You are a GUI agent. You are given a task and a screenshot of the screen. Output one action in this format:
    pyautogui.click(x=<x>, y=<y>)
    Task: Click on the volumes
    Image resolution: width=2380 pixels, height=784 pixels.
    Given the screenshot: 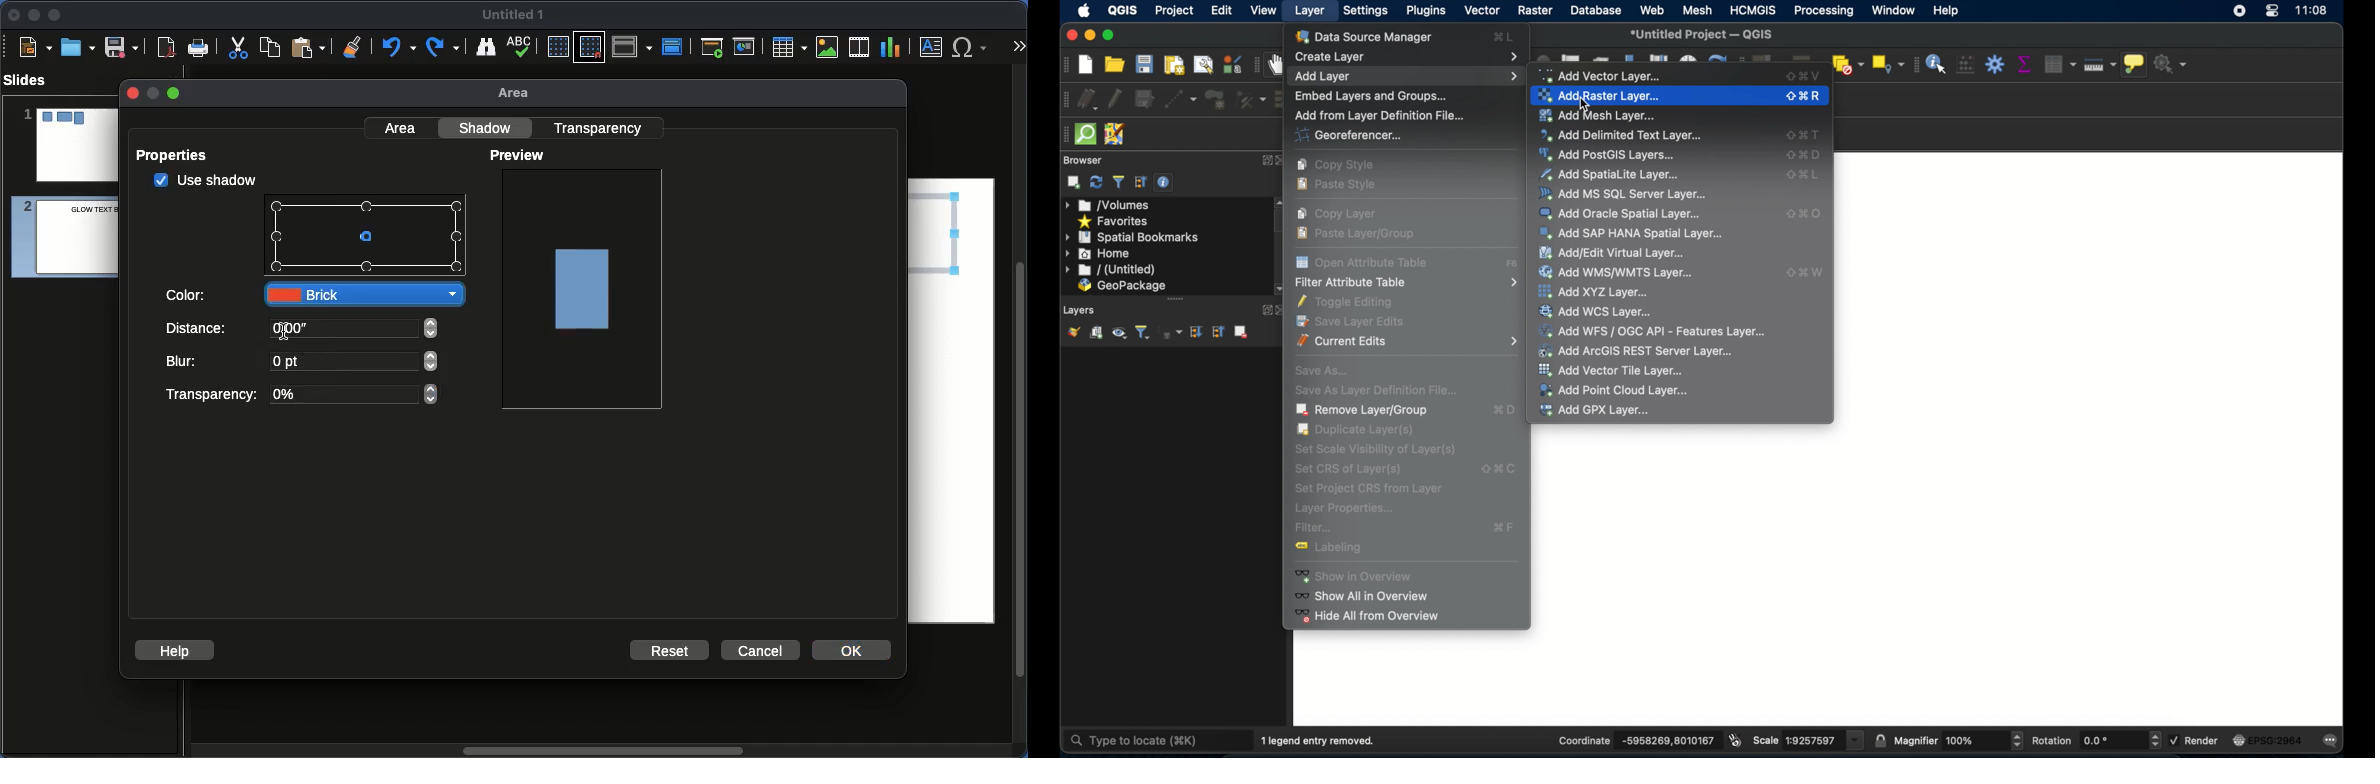 What is the action you would take?
    pyautogui.click(x=1109, y=206)
    